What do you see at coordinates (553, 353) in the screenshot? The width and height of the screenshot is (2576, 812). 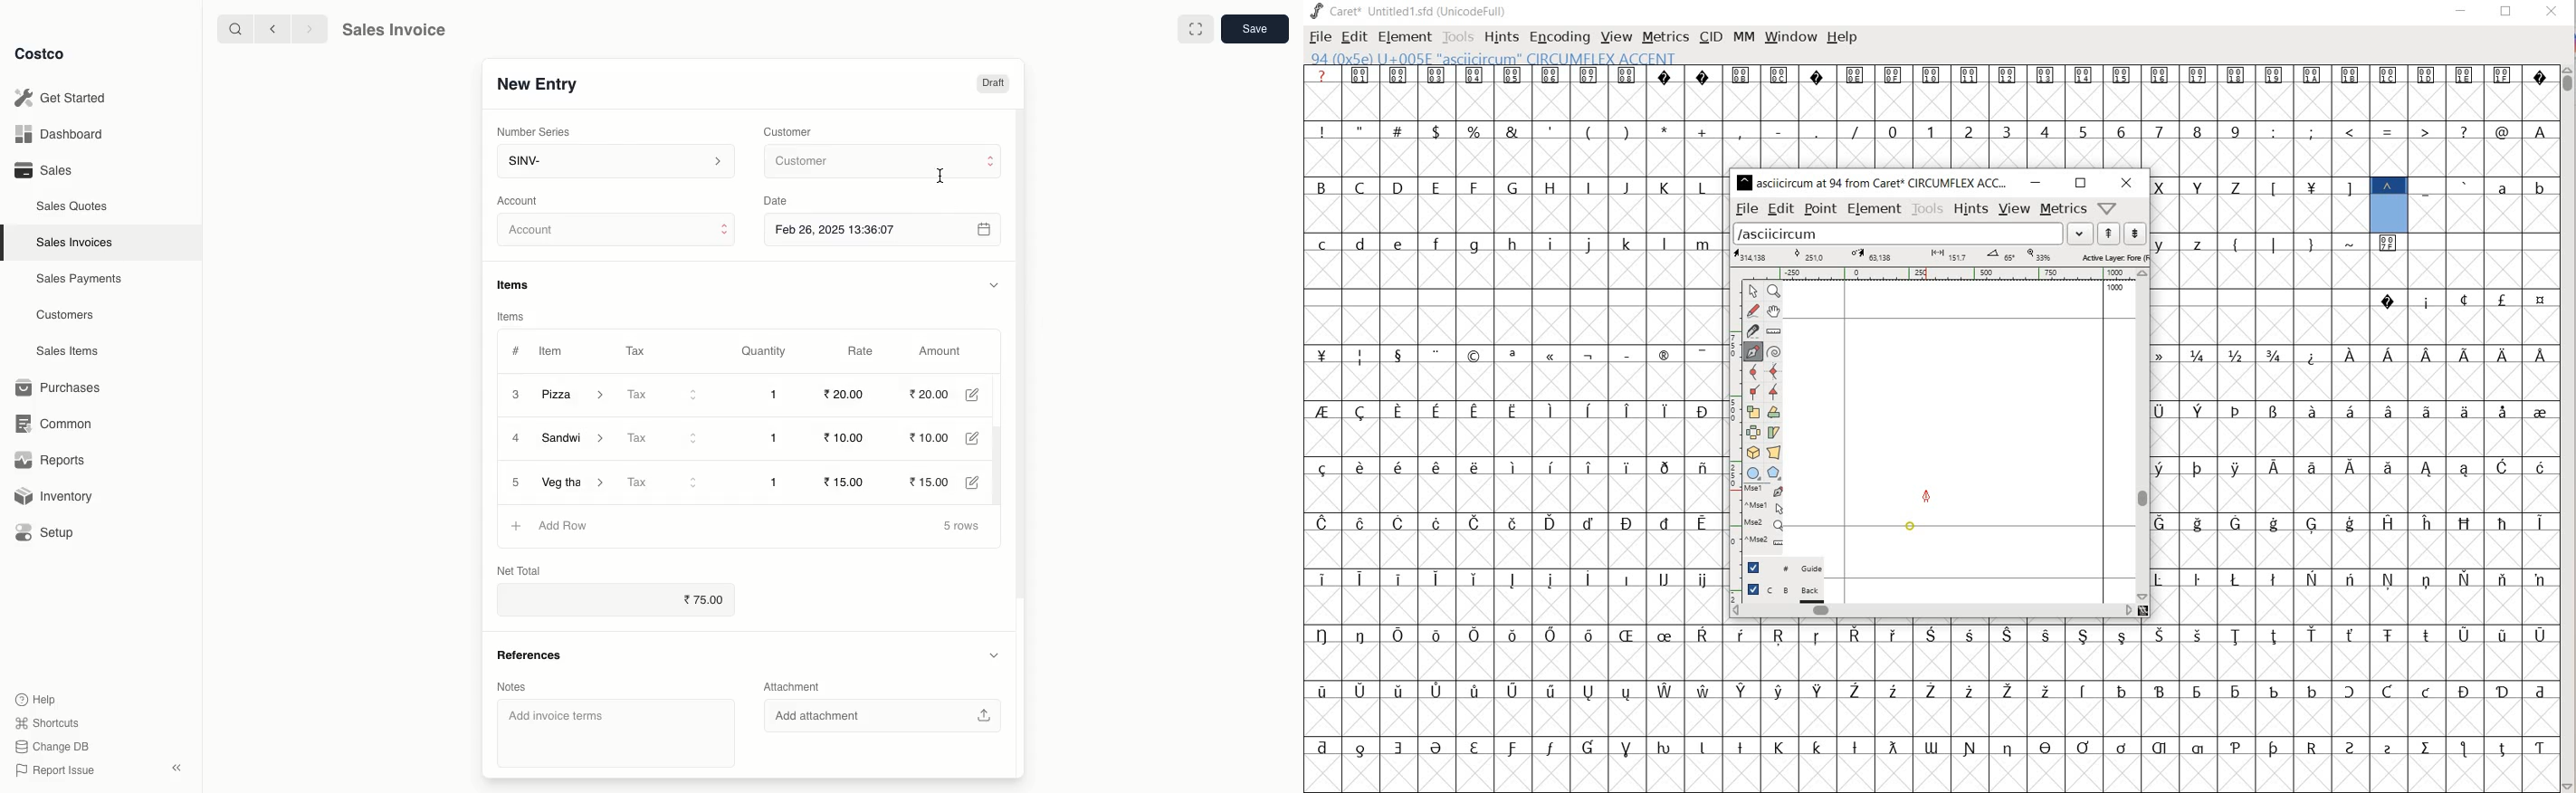 I see `Item` at bounding box center [553, 353].